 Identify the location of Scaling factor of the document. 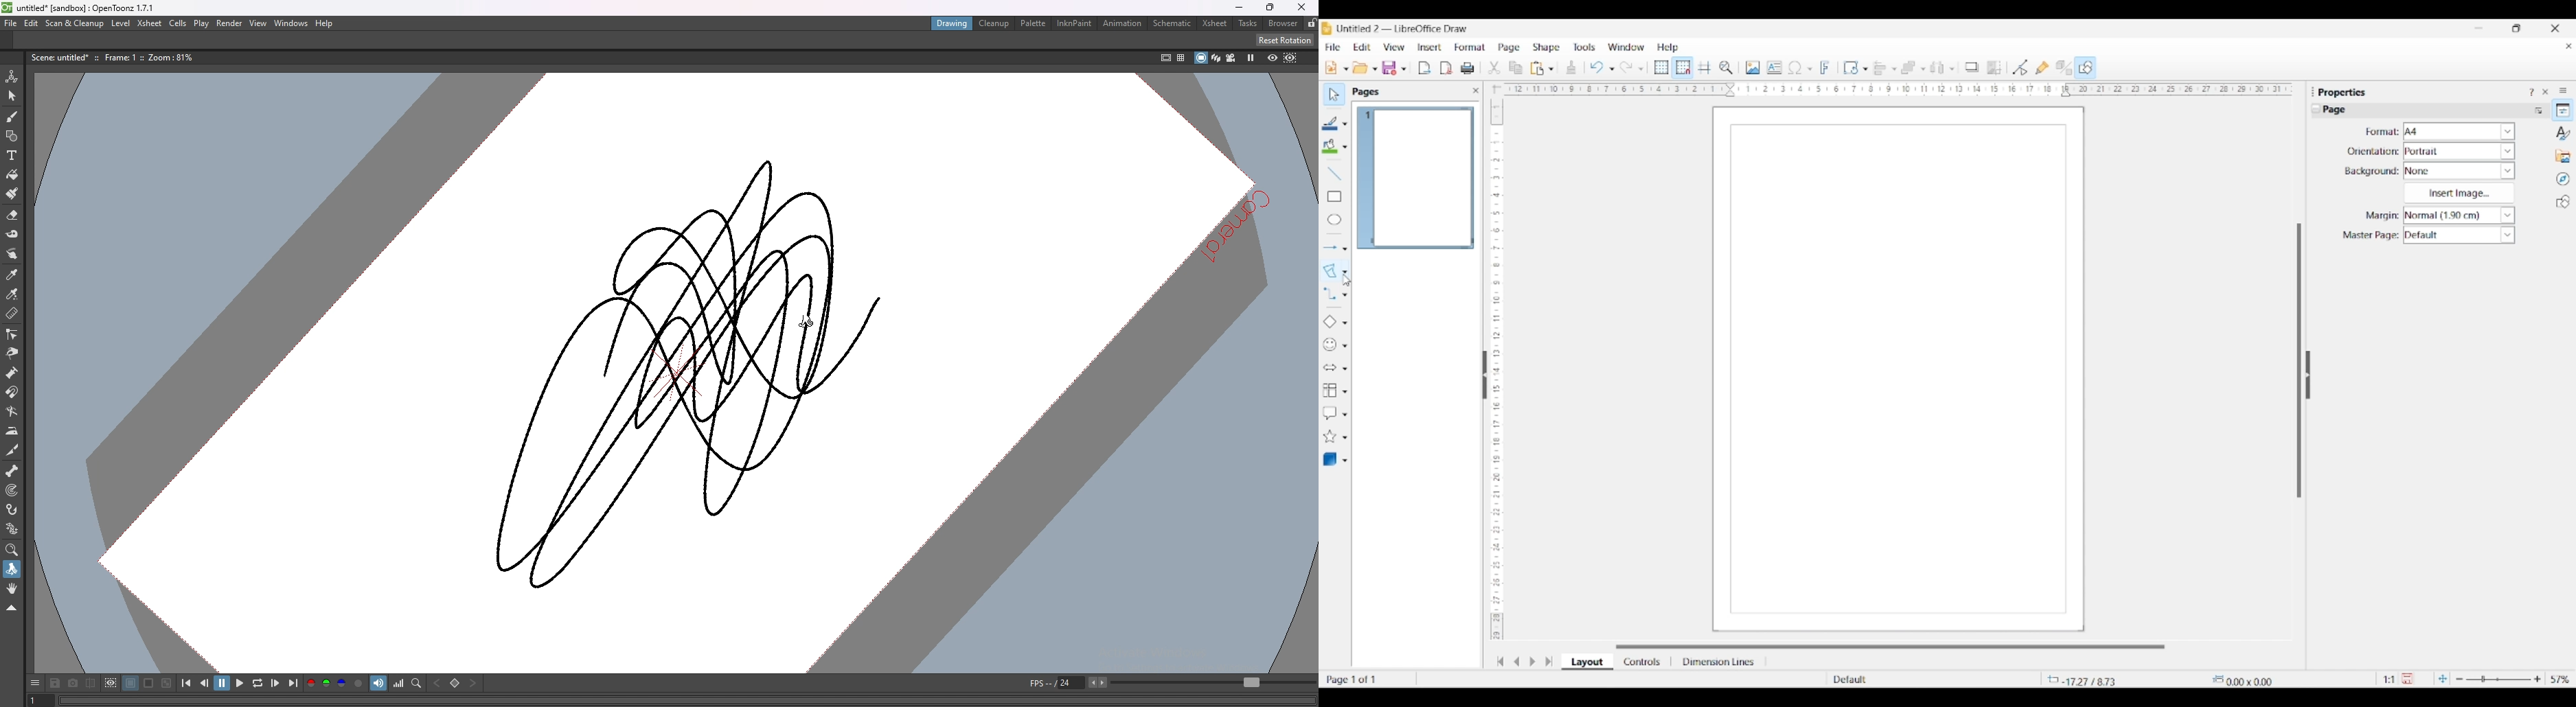
(2389, 680).